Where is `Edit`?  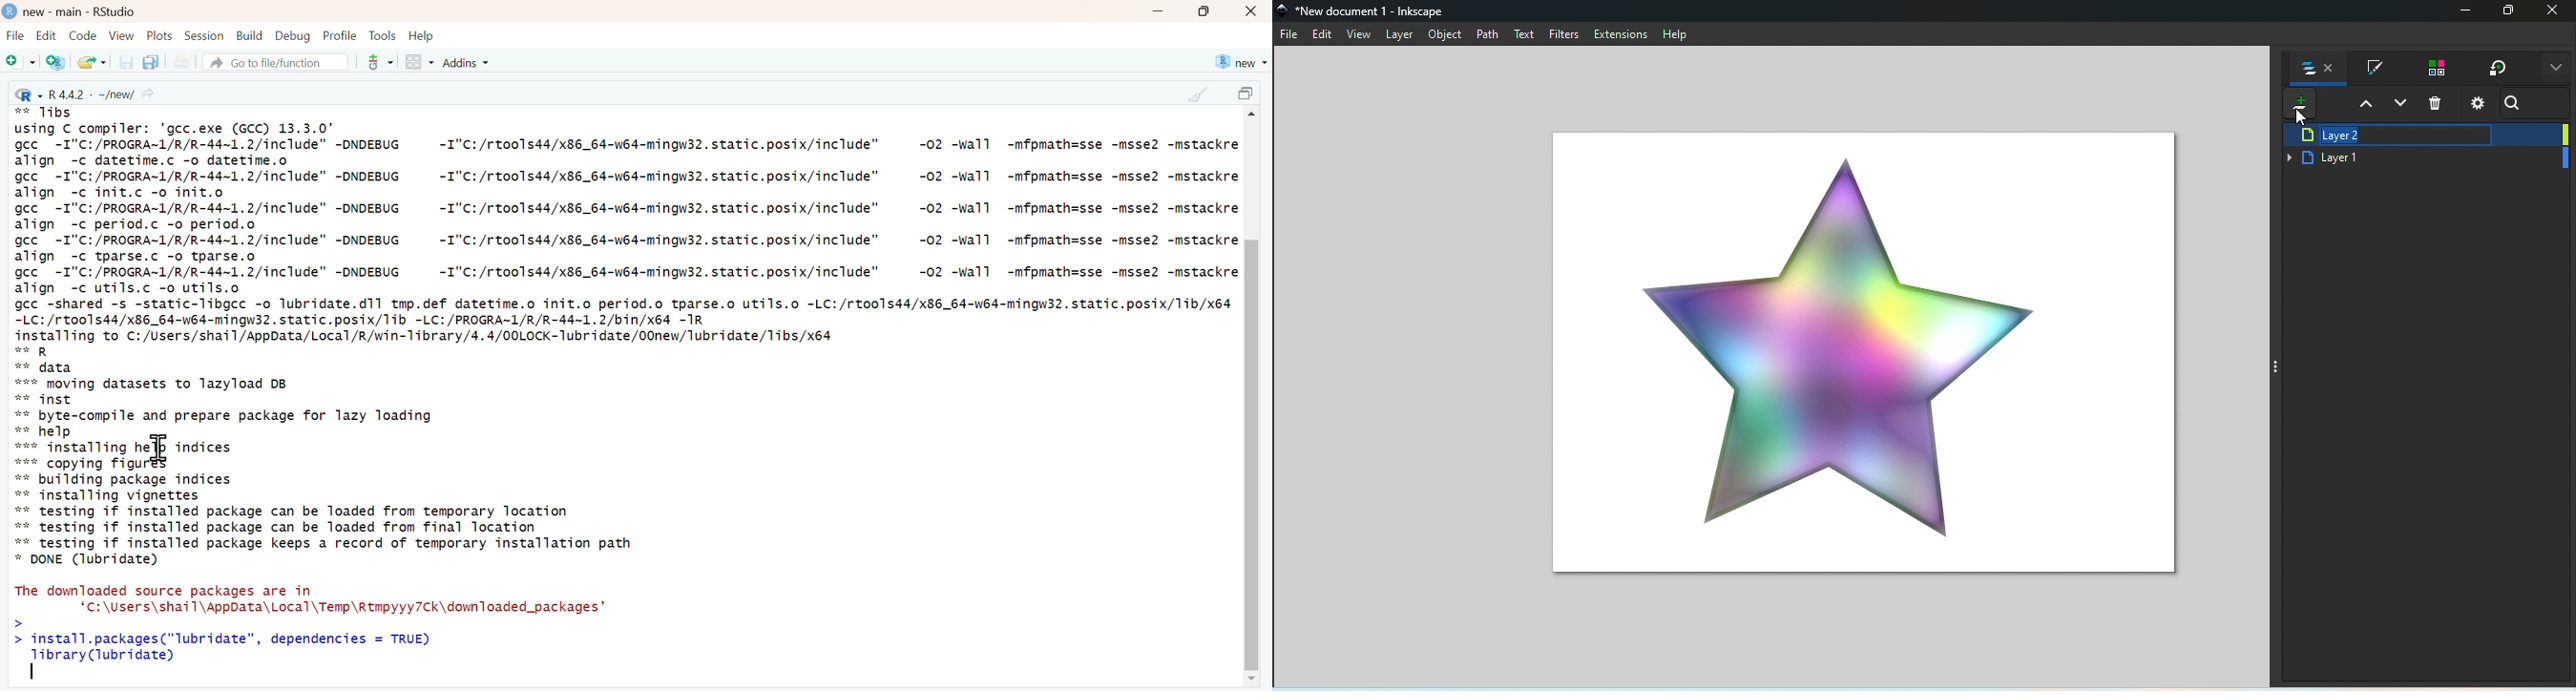 Edit is located at coordinates (46, 35).